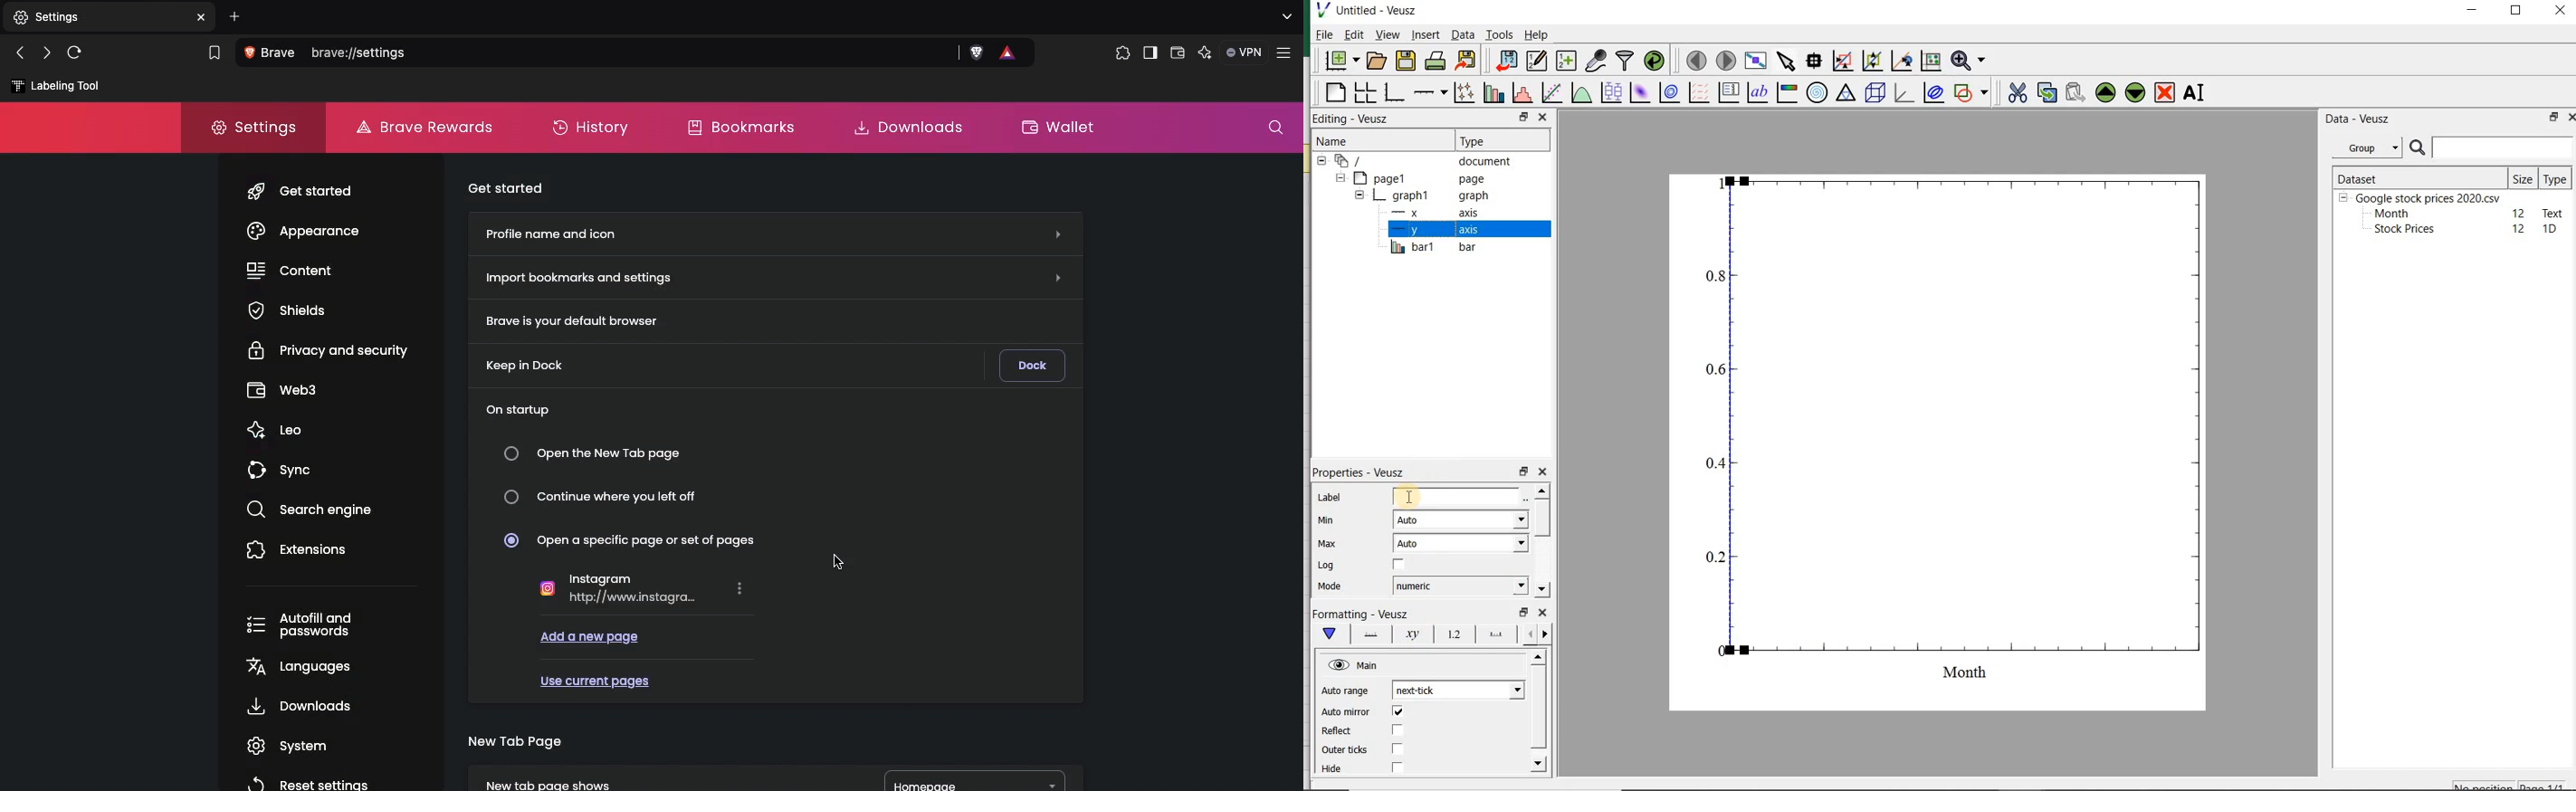  Describe the element at coordinates (1451, 636) in the screenshot. I see `tick labels` at that location.